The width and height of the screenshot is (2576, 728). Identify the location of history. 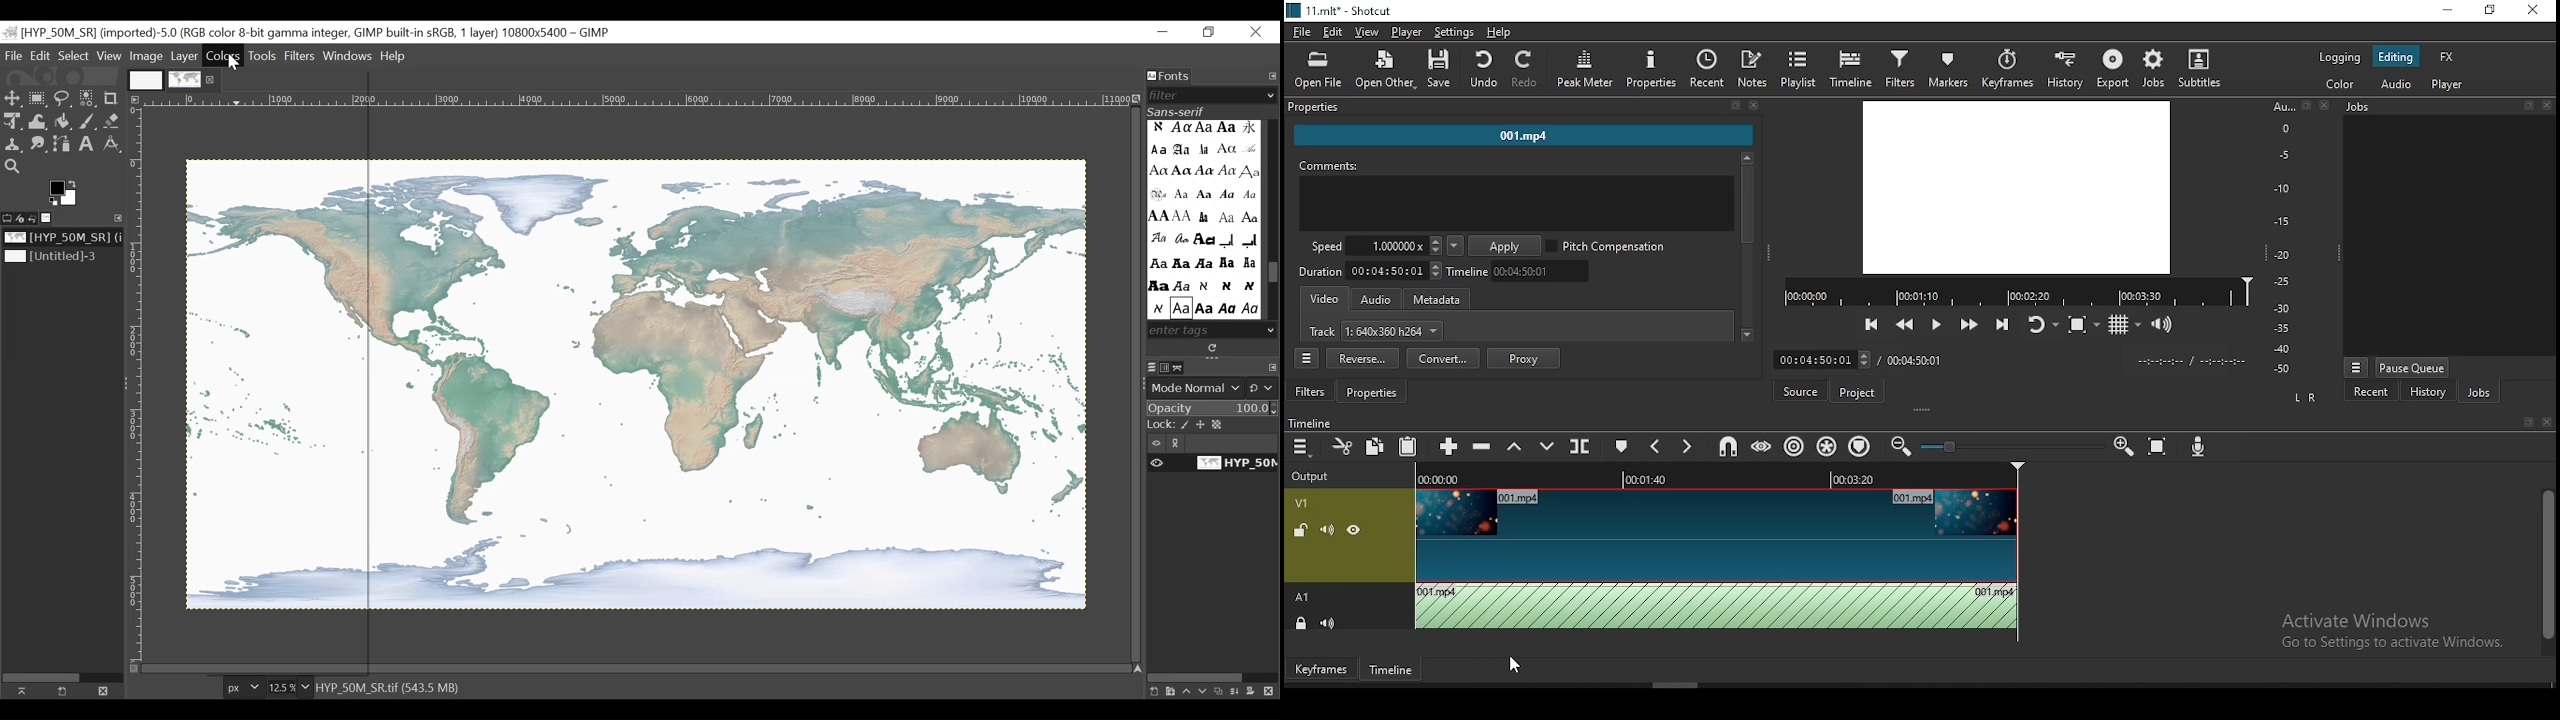
(2065, 67).